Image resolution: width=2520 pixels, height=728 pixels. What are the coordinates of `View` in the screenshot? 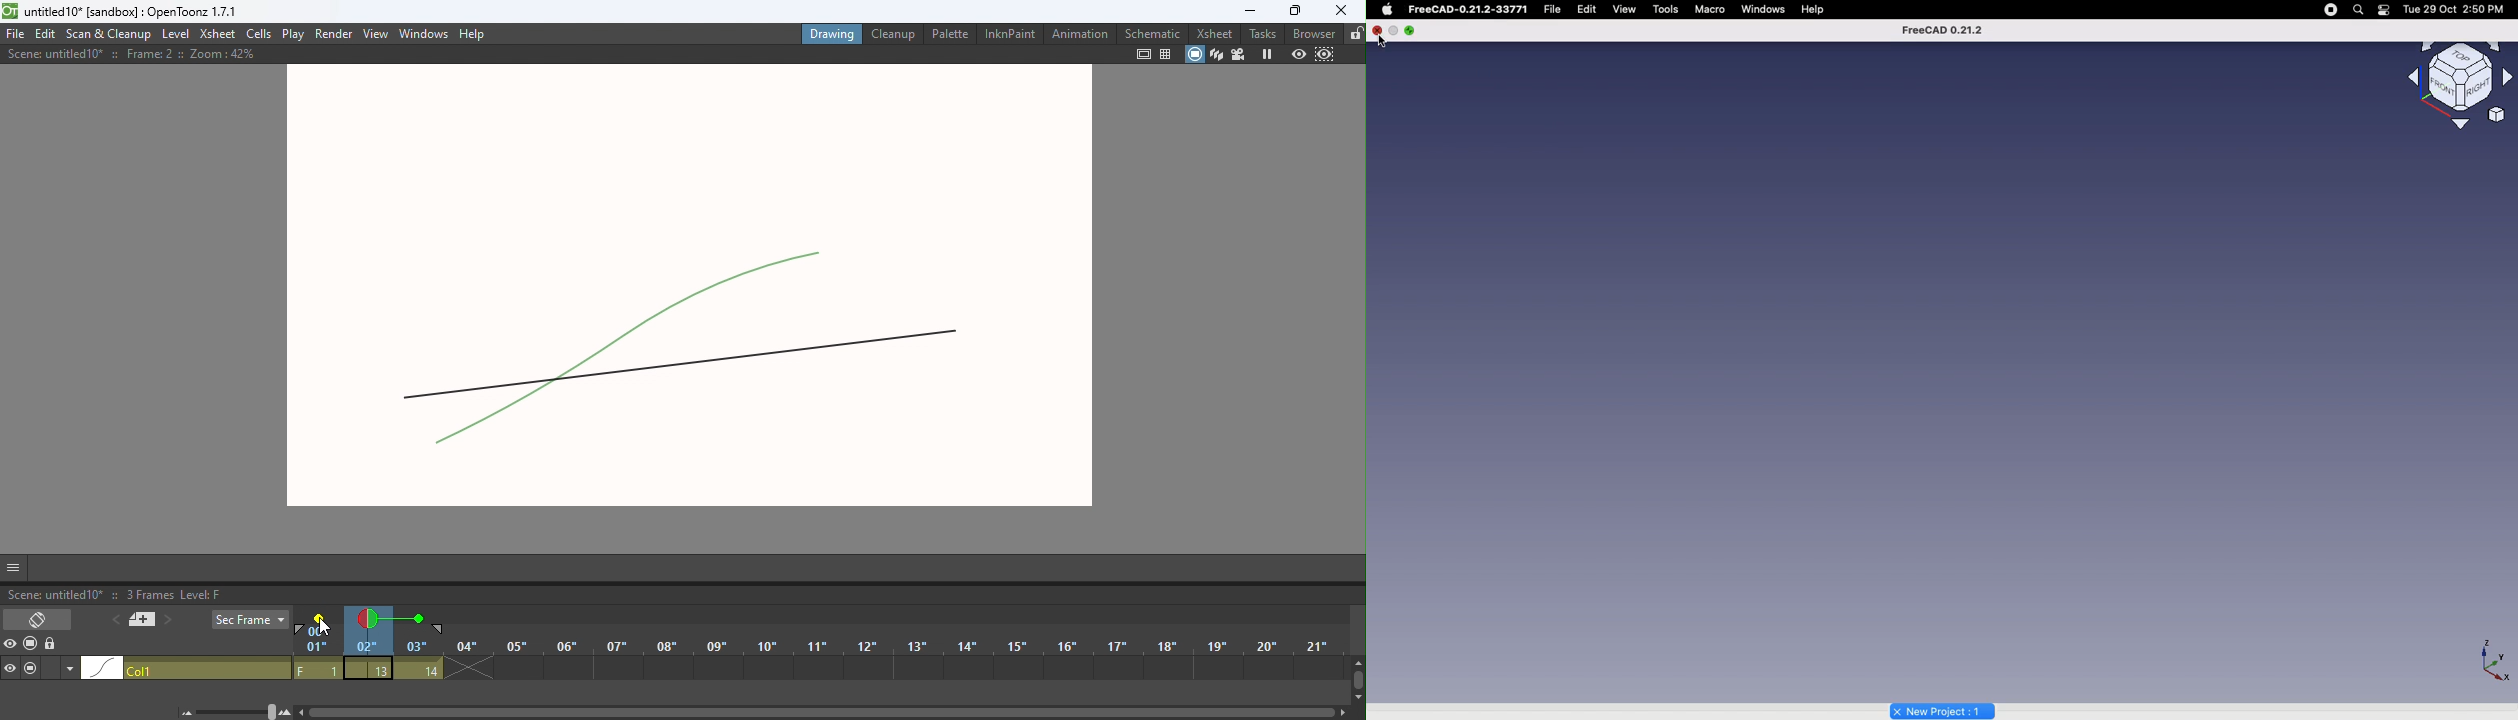 It's located at (1625, 9).